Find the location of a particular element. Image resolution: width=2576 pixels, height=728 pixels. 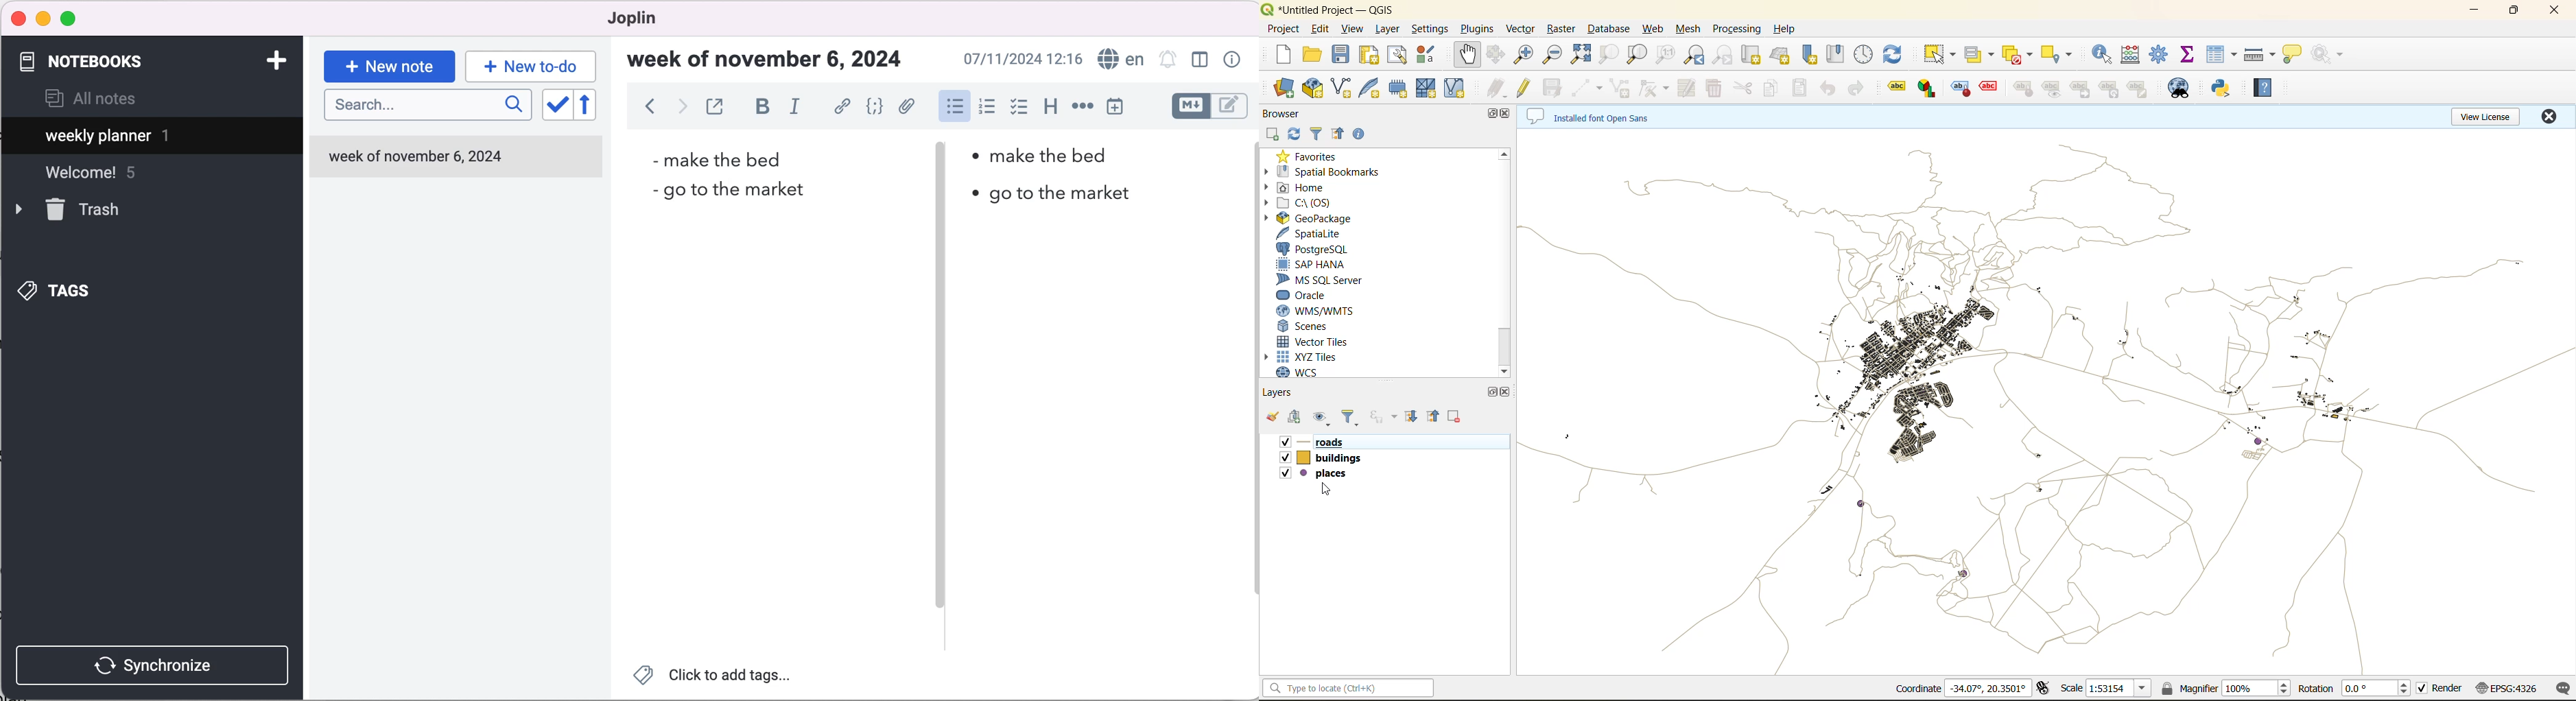

bold is located at coordinates (762, 107).